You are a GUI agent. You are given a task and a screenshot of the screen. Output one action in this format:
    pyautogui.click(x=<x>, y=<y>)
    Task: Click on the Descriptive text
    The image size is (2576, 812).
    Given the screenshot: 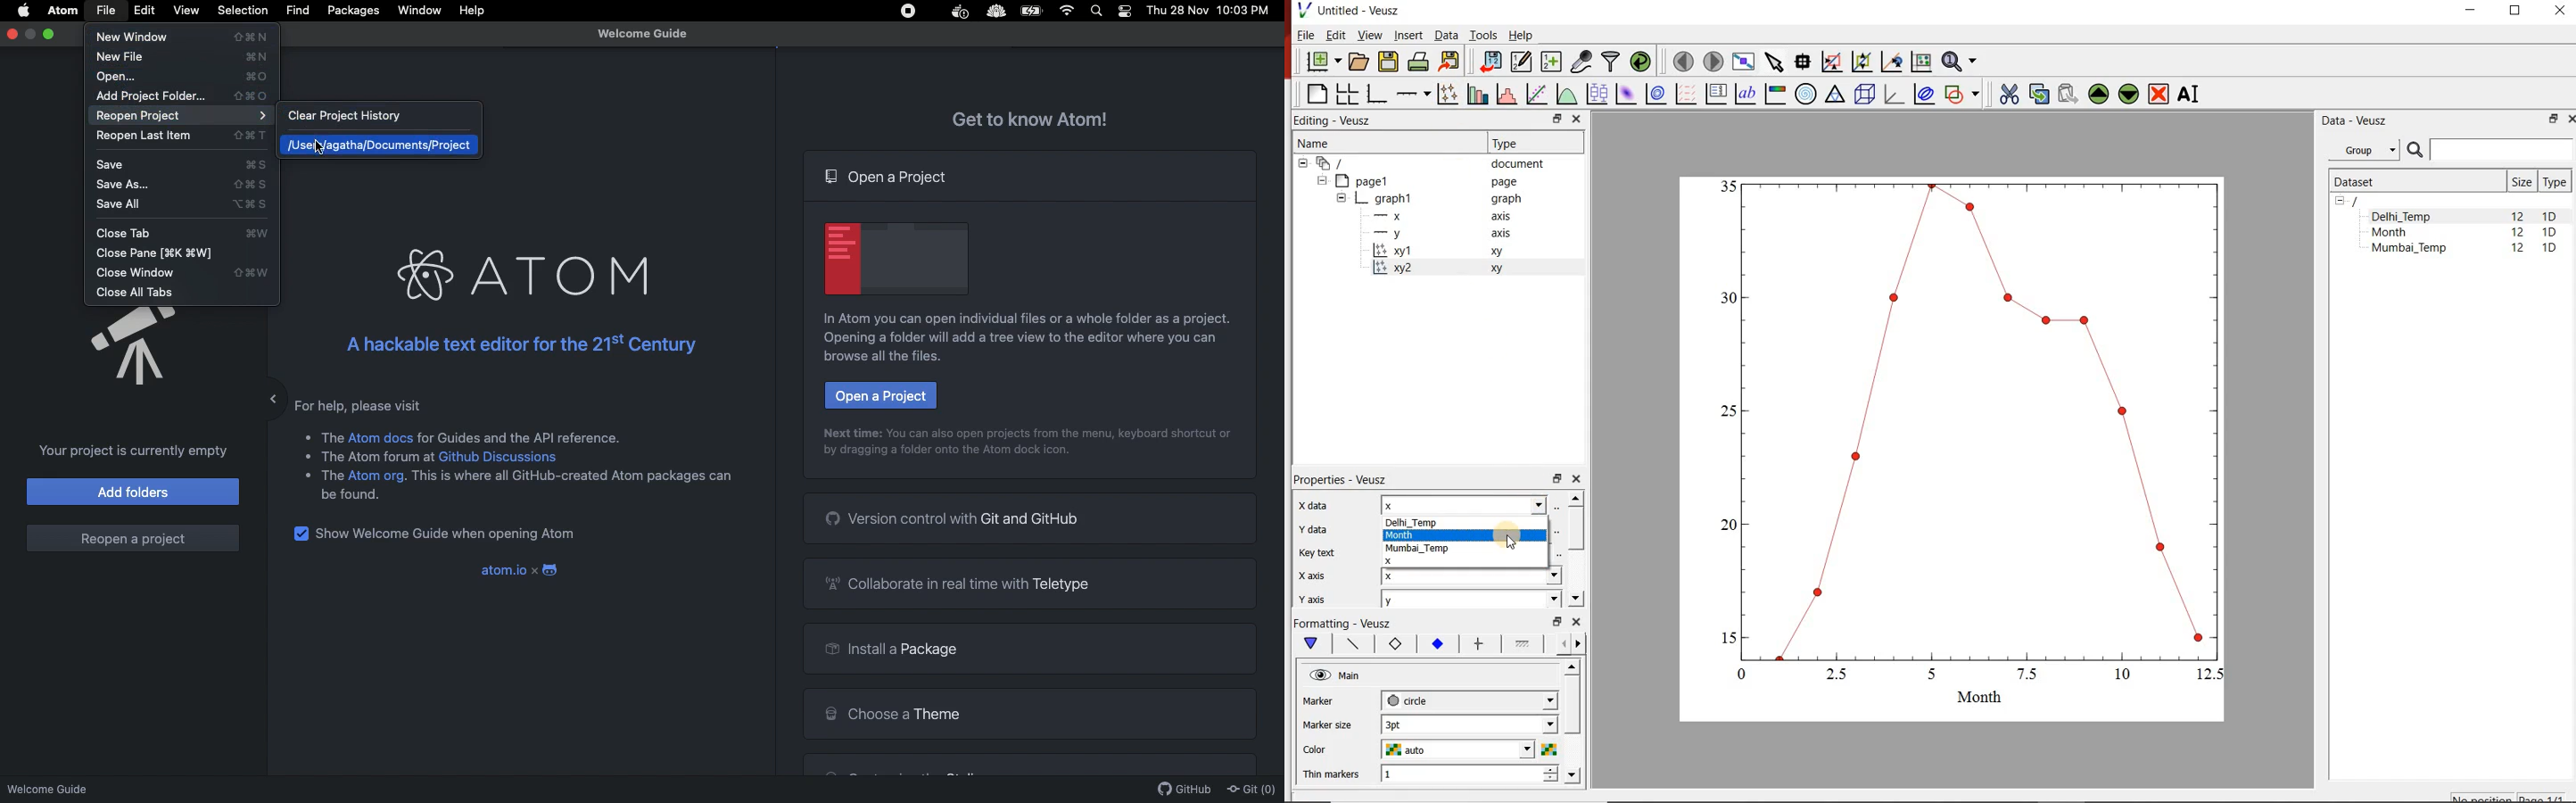 What is the action you would take?
    pyautogui.click(x=365, y=404)
    